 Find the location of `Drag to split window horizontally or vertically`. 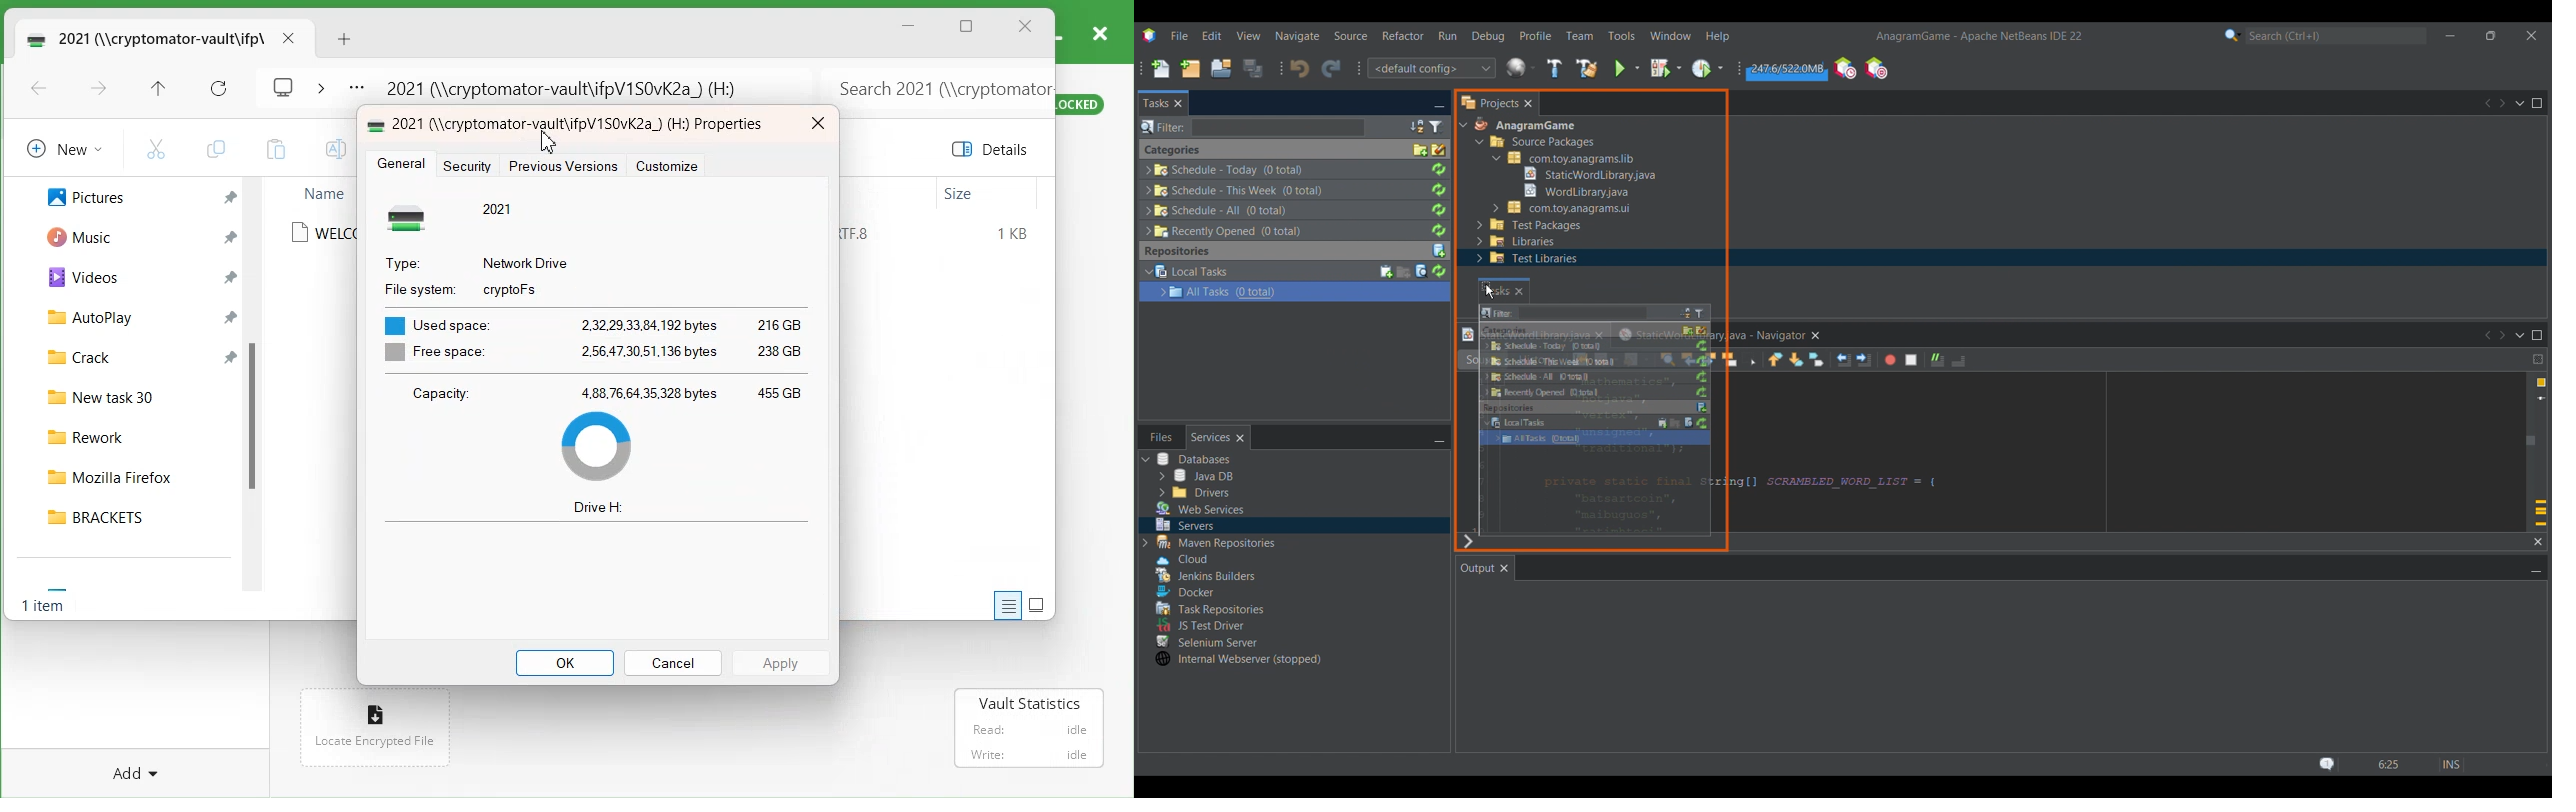

Drag to split window horizontally or vertically is located at coordinates (2539, 359).